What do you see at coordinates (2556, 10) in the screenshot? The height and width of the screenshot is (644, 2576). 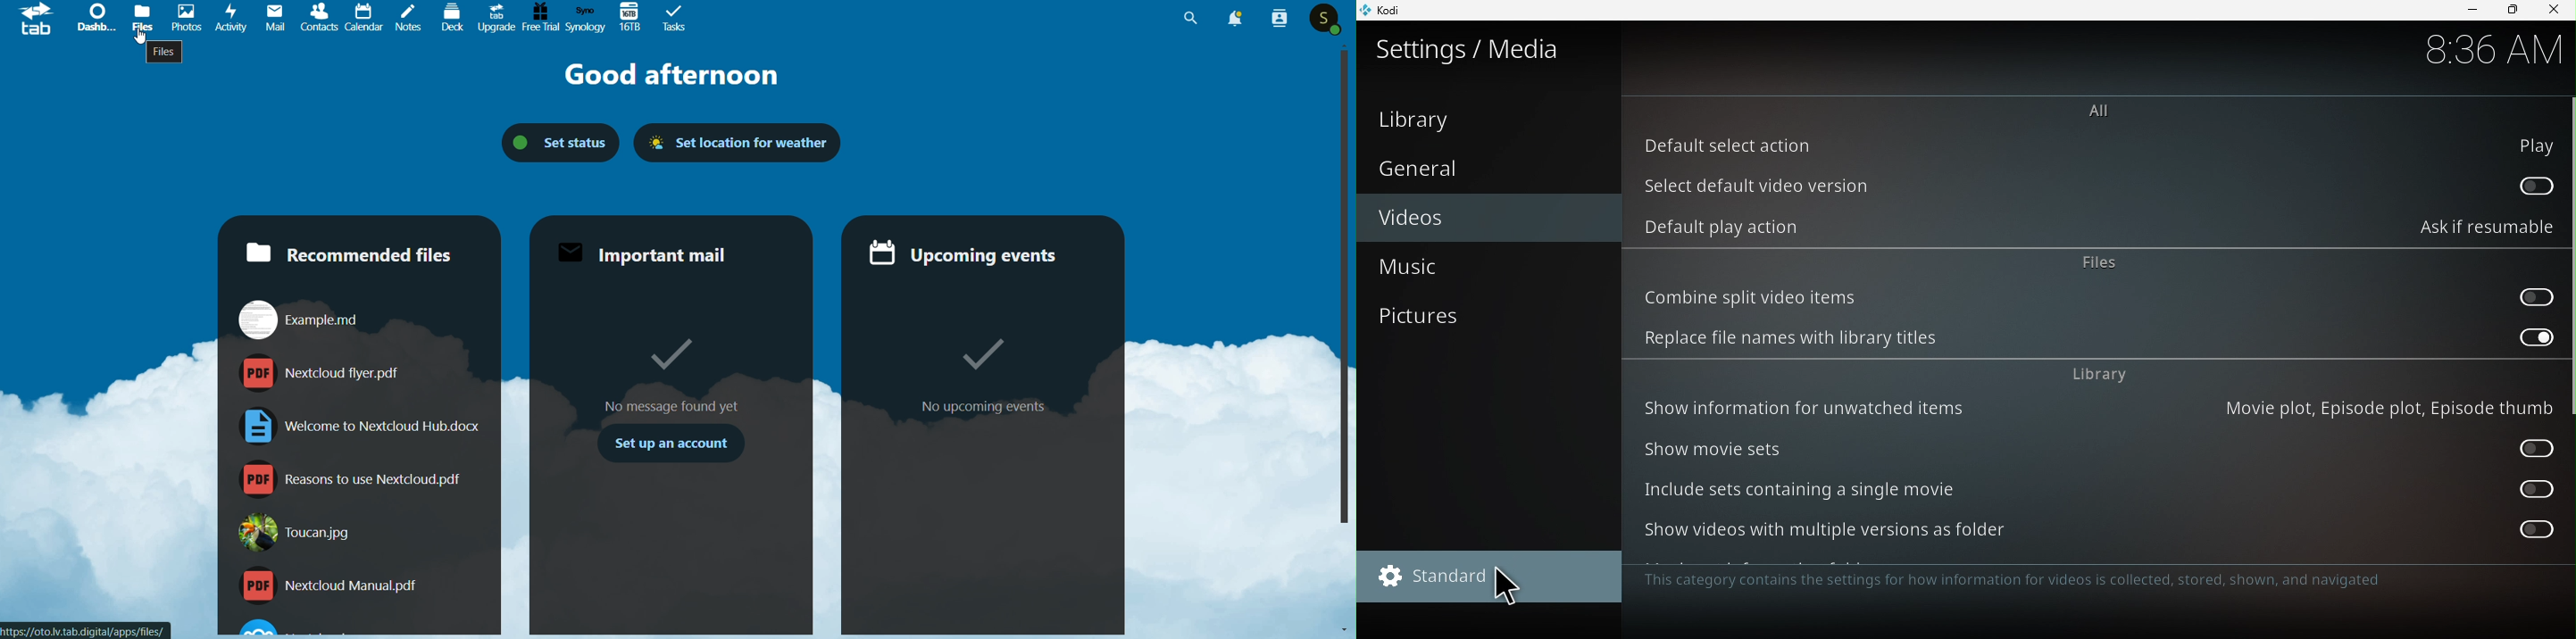 I see `close` at bounding box center [2556, 10].